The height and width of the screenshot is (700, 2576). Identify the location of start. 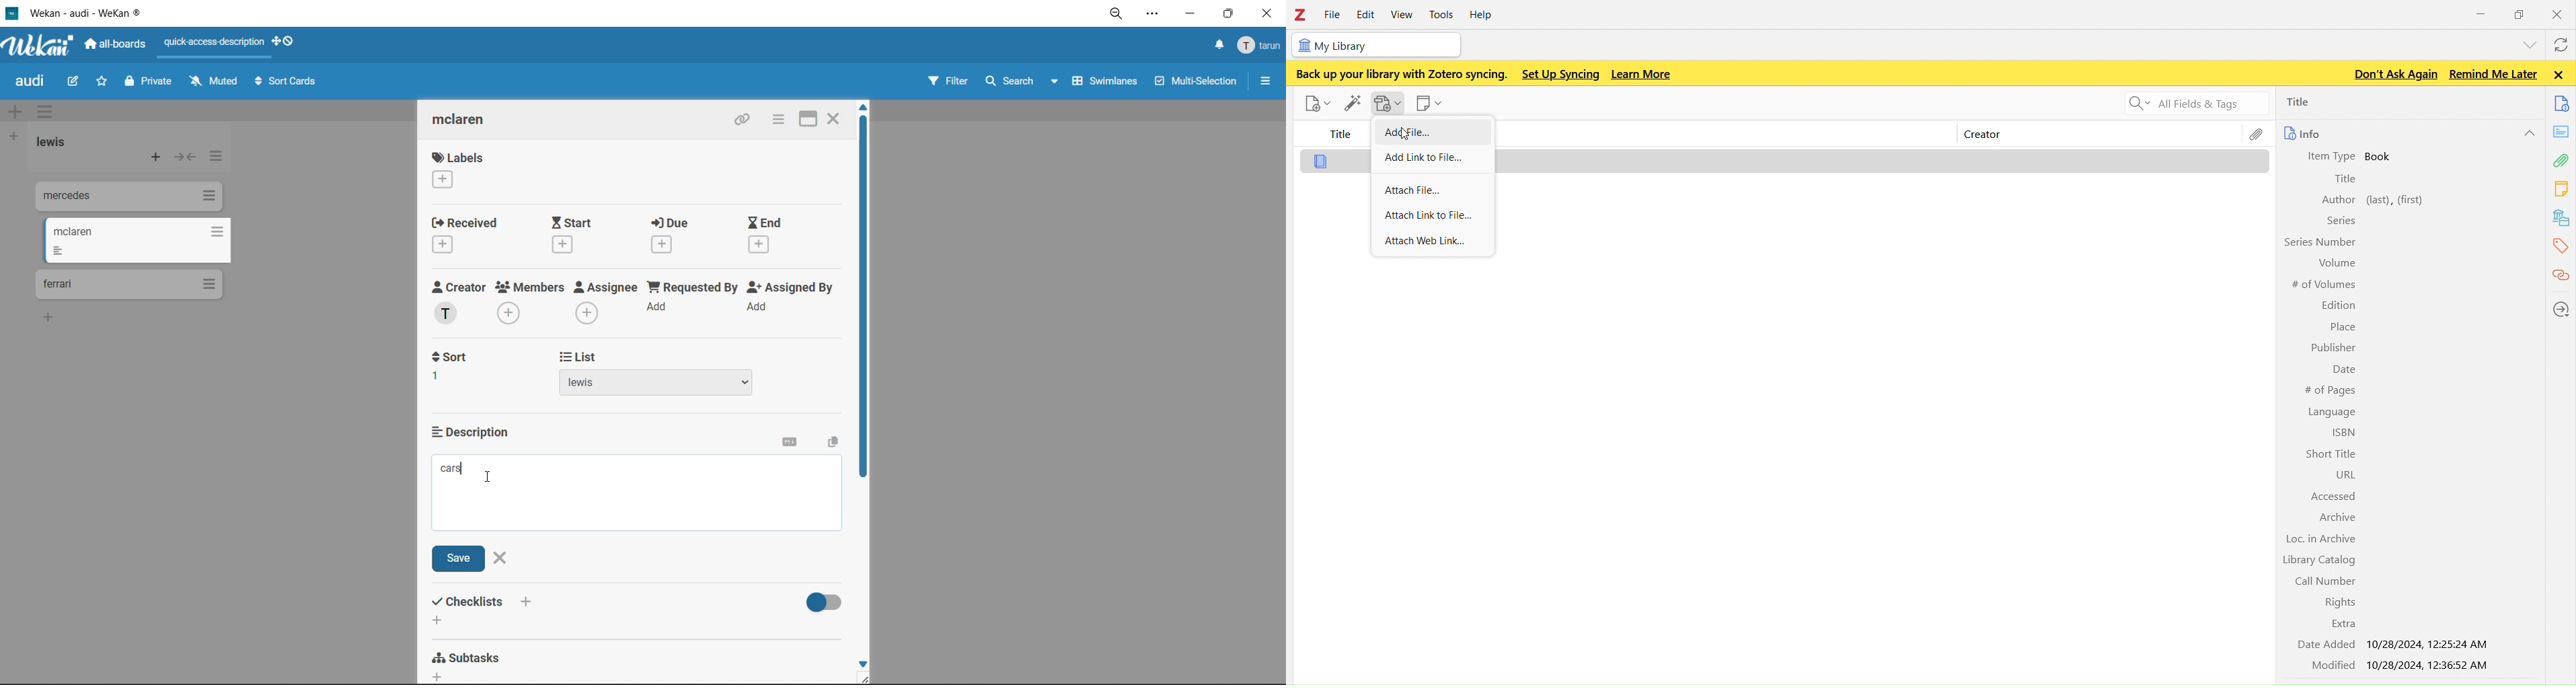
(577, 235).